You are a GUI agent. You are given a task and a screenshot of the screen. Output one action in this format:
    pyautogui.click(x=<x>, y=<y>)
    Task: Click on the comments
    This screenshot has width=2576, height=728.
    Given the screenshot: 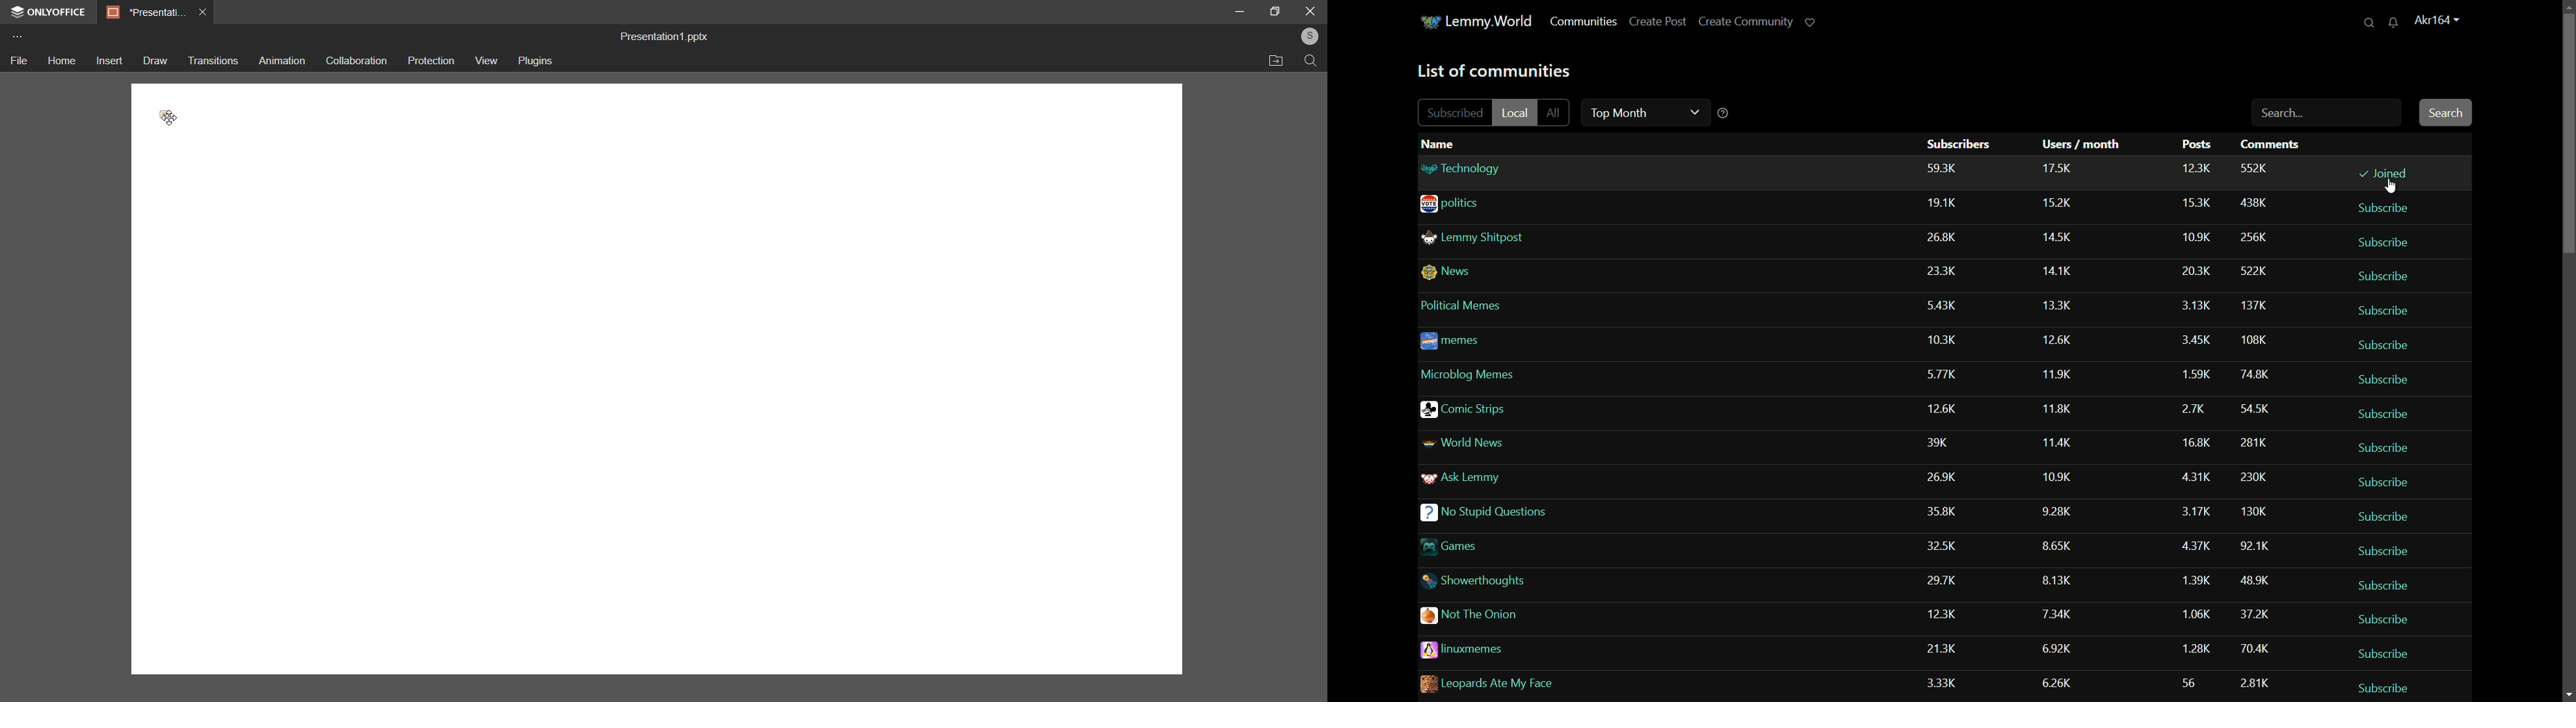 What is the action you would take?
    pyautogui.click(x=2258, y=580)
    